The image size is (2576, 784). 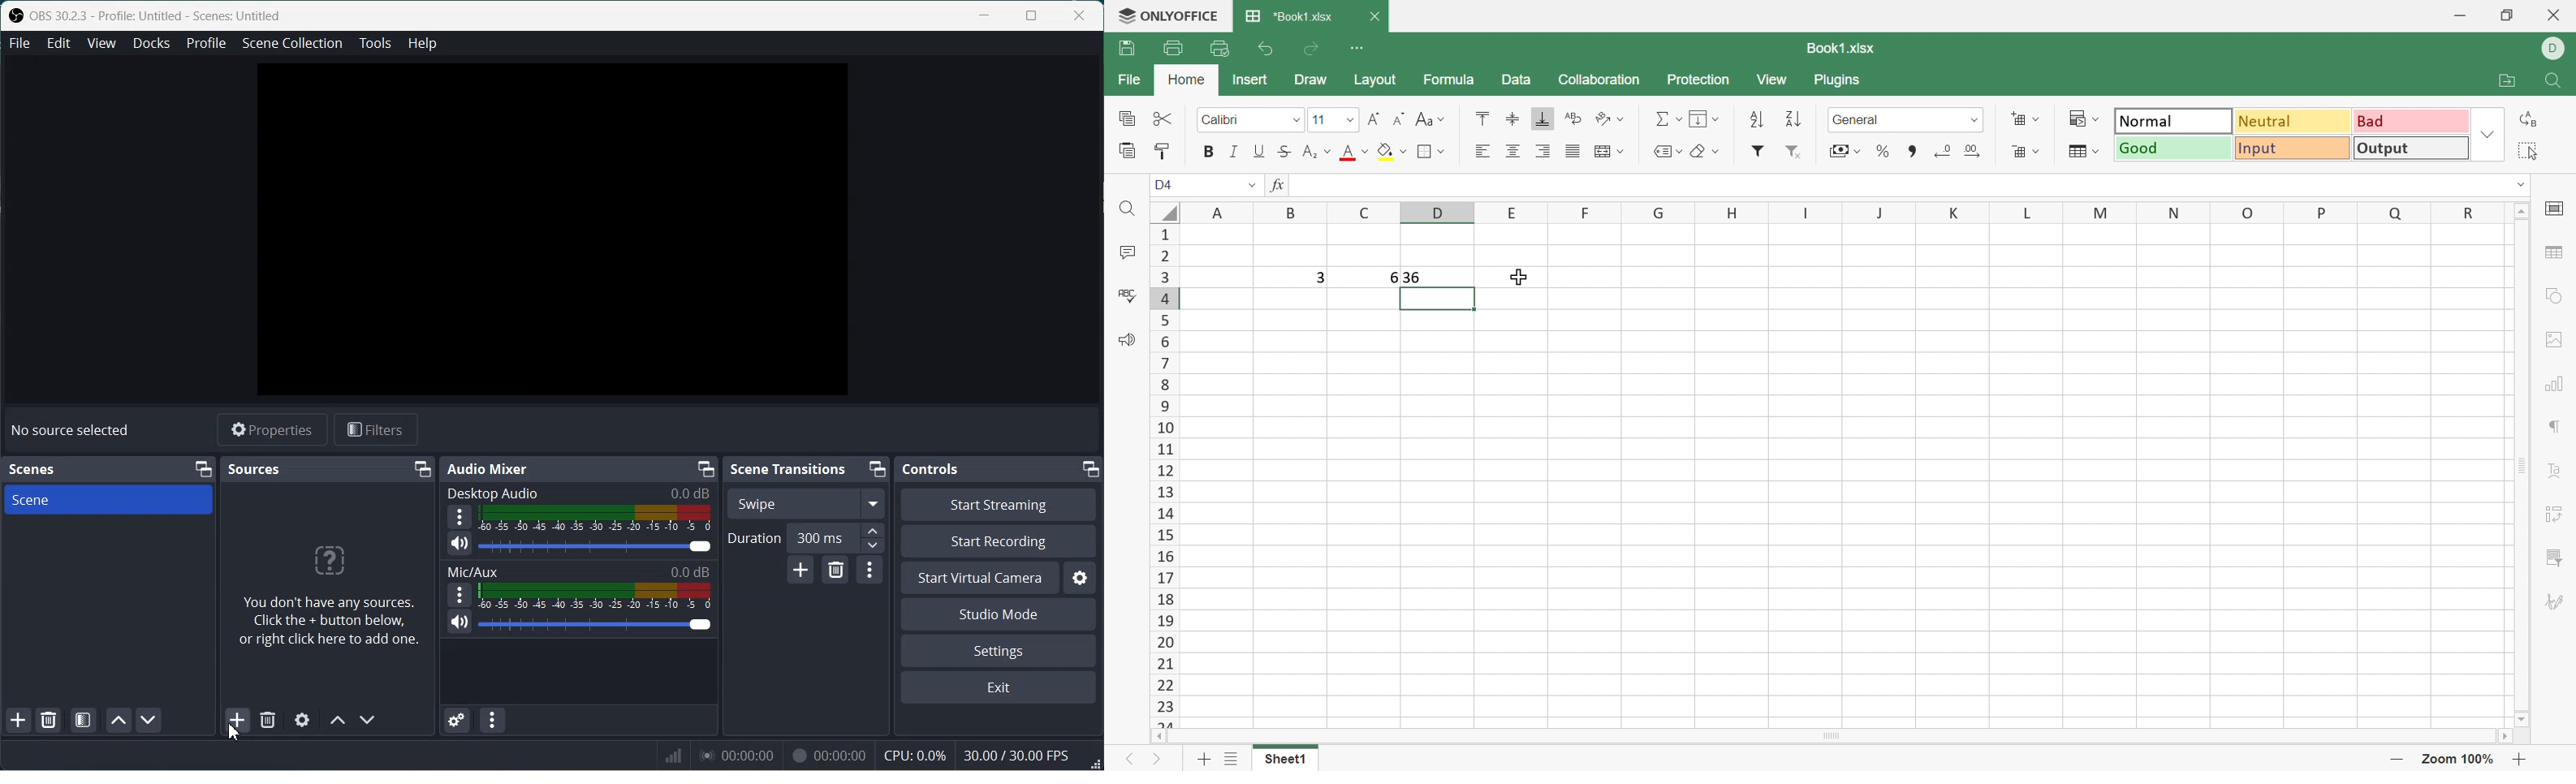 I want to click on Good, so click(x=2174, y=147).